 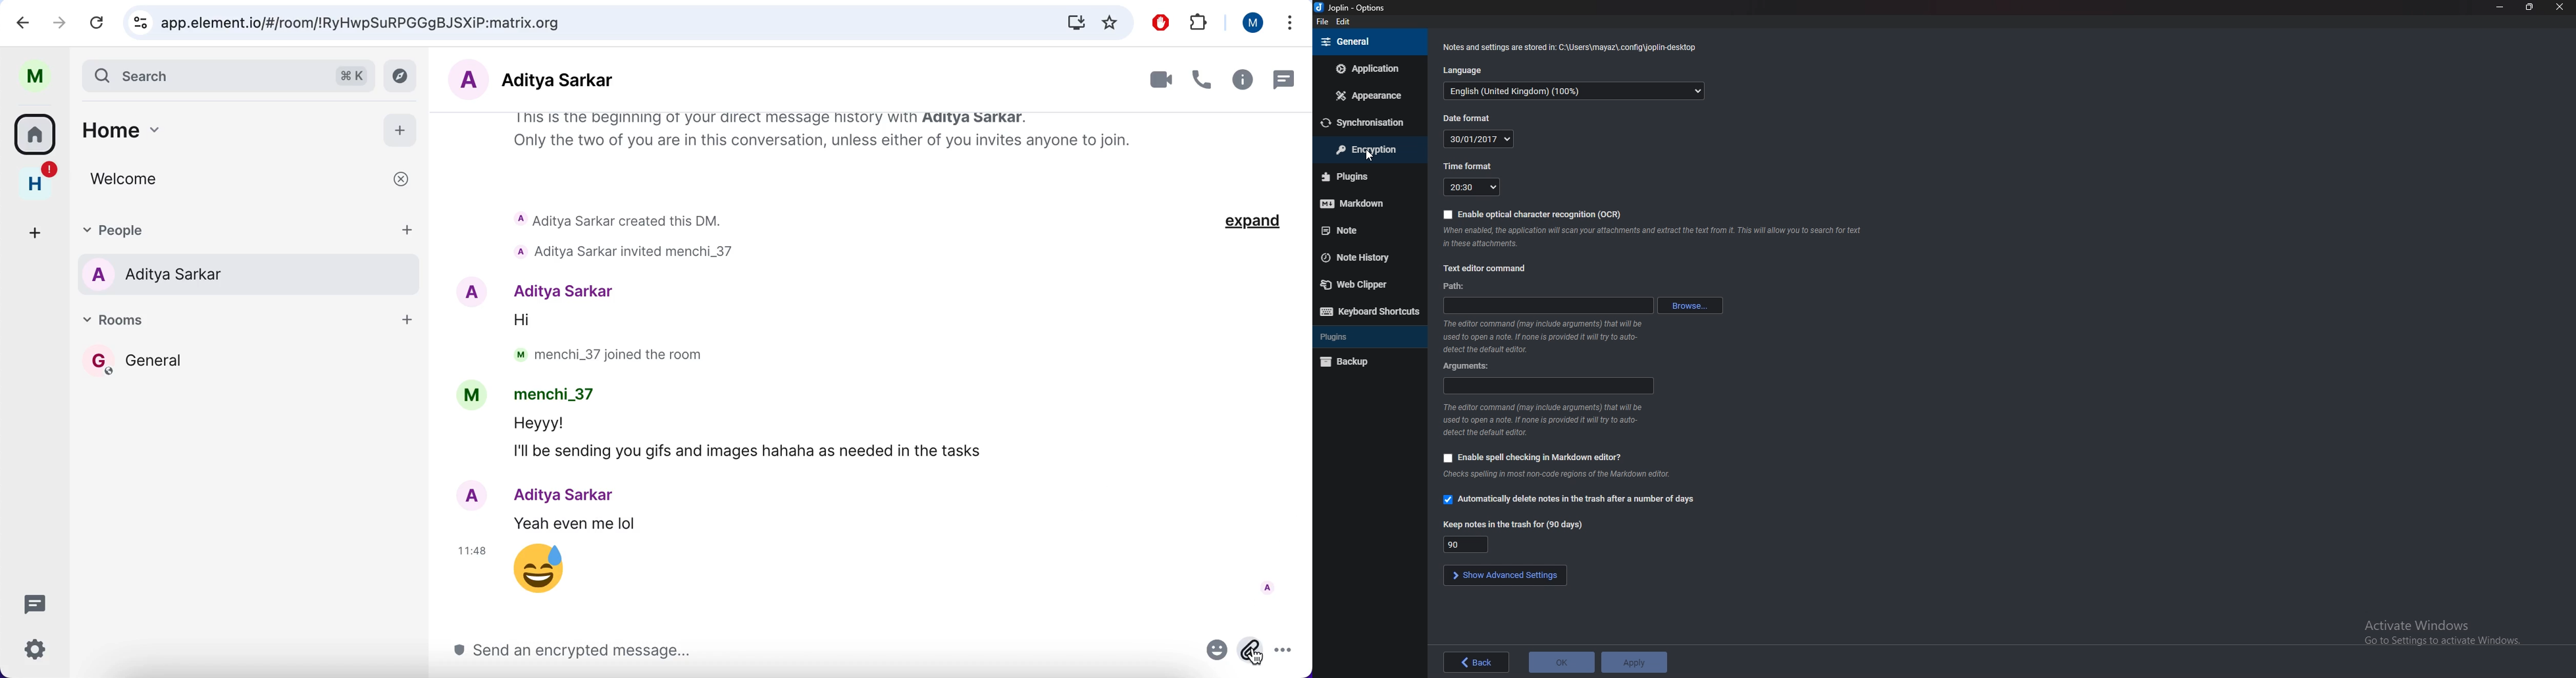 What do you see at coordinates (1692, 305) in the screenshot?
I see `browse` at bounding box center [1692, 305].